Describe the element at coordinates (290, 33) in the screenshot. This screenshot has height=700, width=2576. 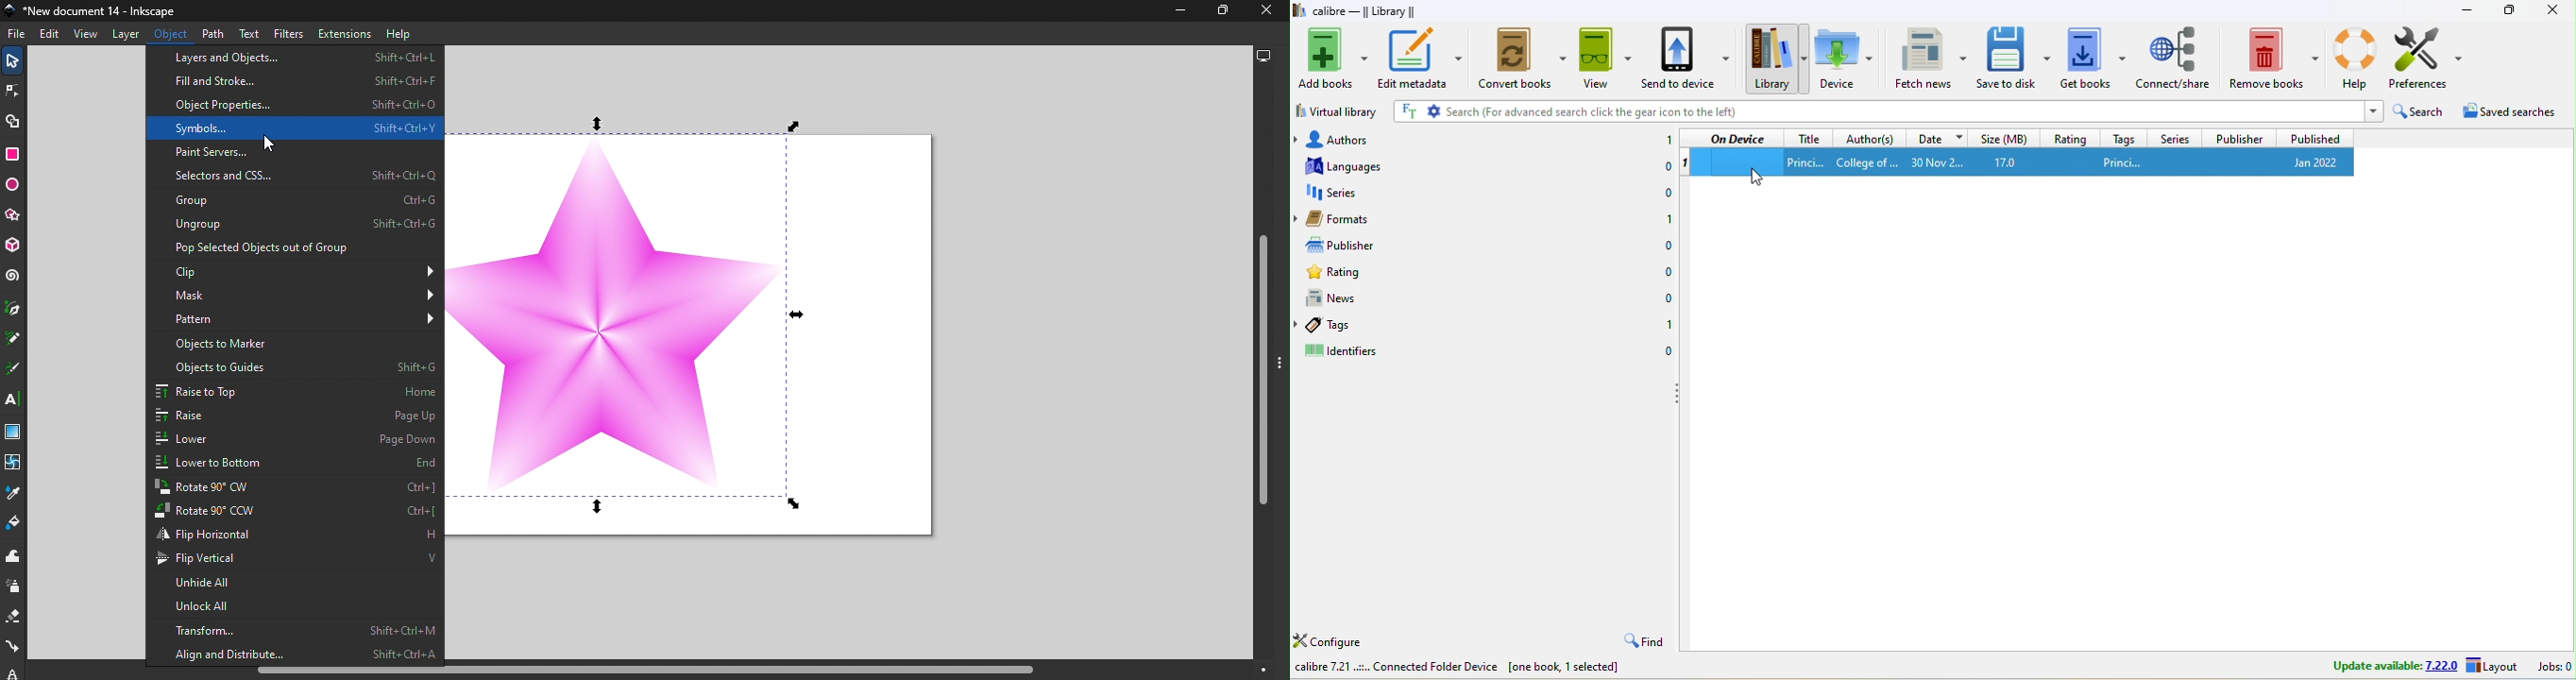
I see `Filters` at that location.